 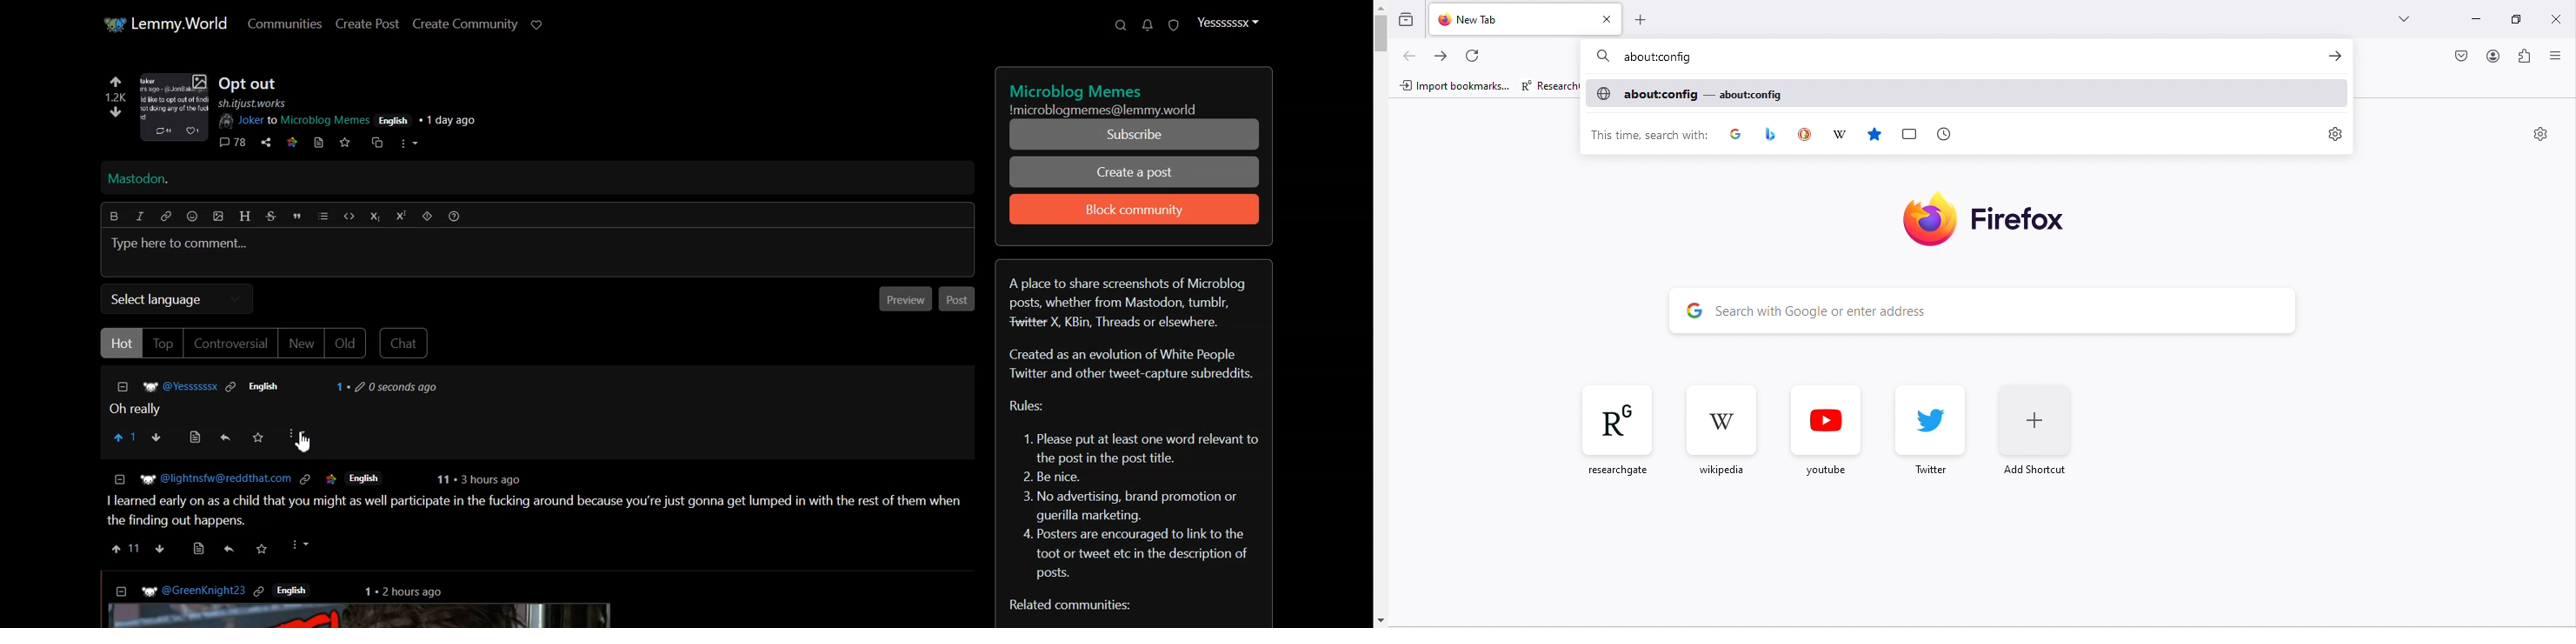 What do you see at coordinates (1807, 134) in the screenshot?
I see `duck` at bounding box center [1807, 134].